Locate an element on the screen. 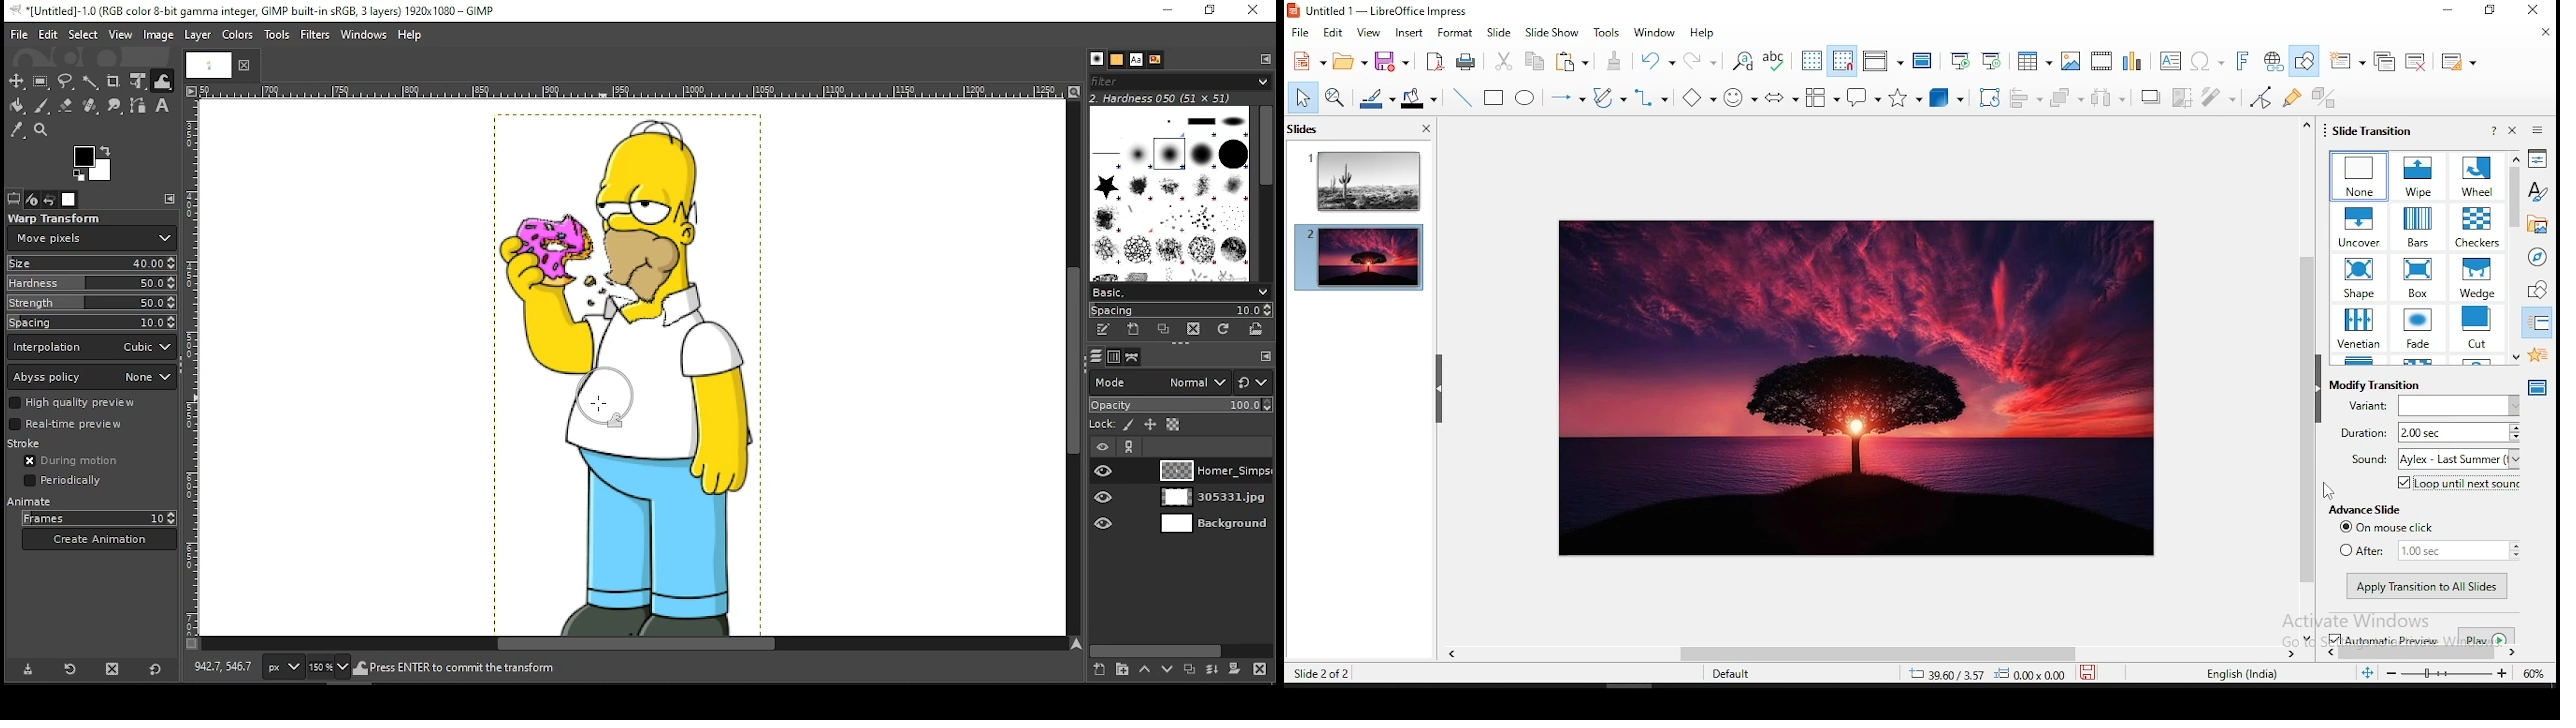  scroll bar is located at coordinates (1869, 654).